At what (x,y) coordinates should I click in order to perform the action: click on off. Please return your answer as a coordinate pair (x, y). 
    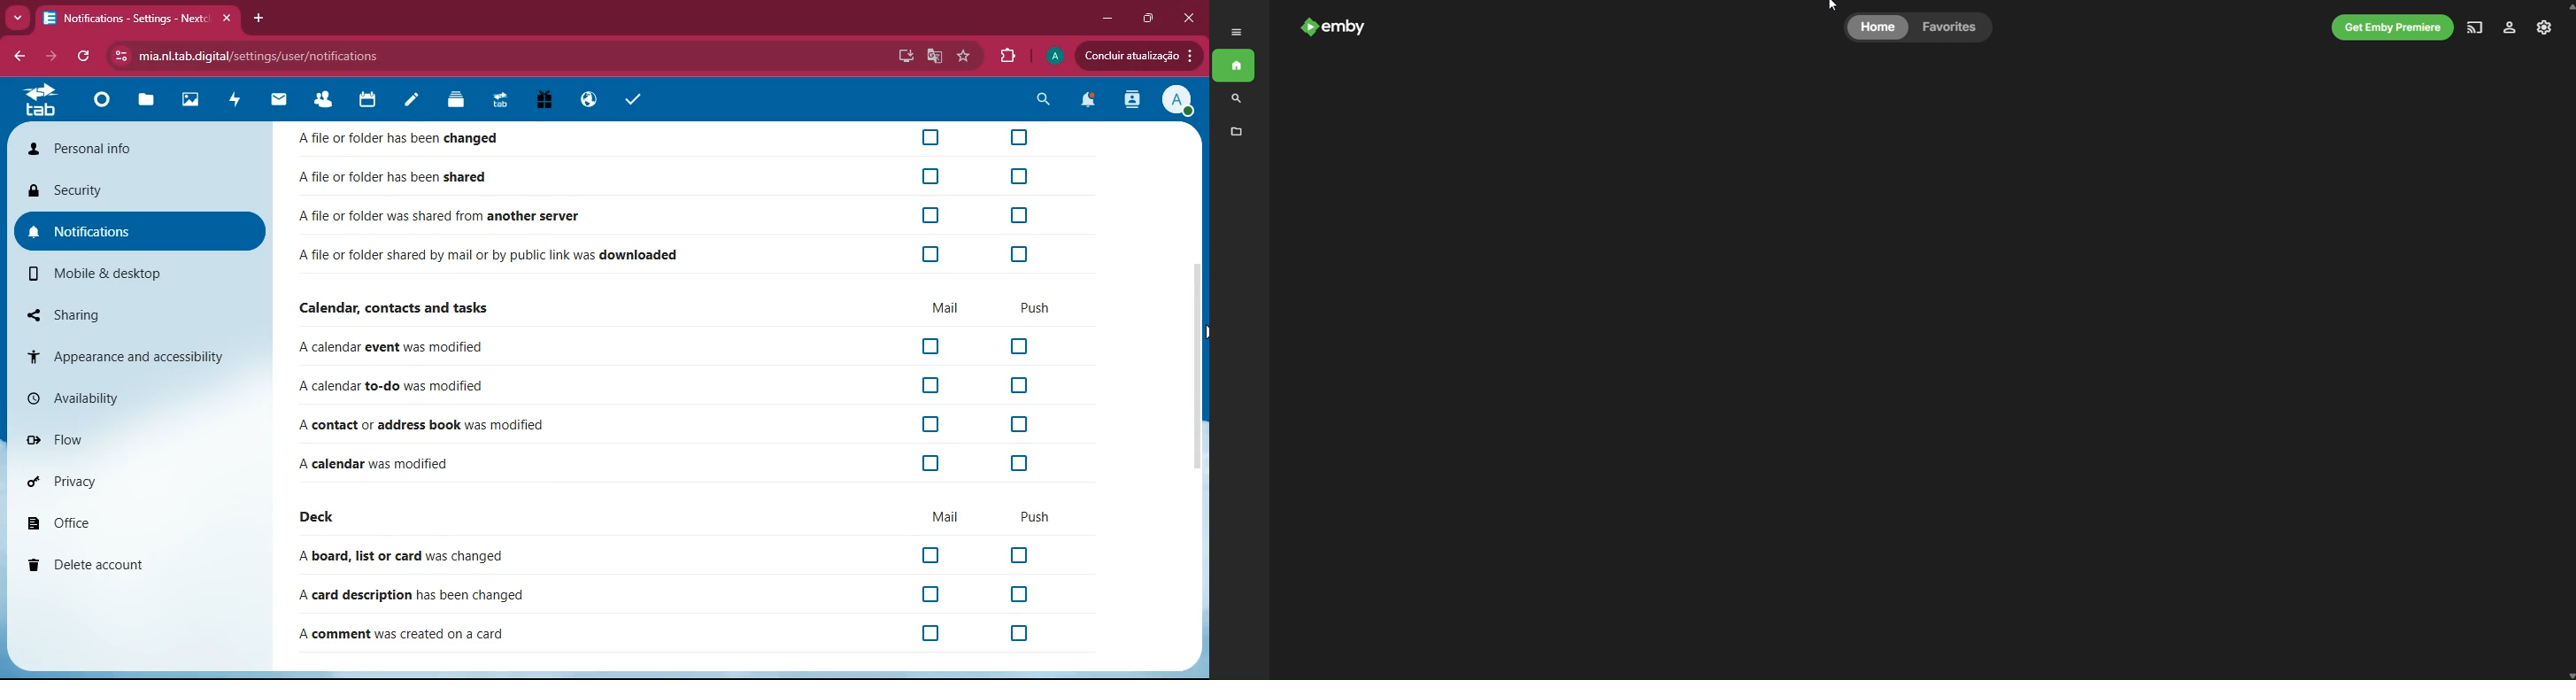
    Looking at the image, I should click on (1023, 556).